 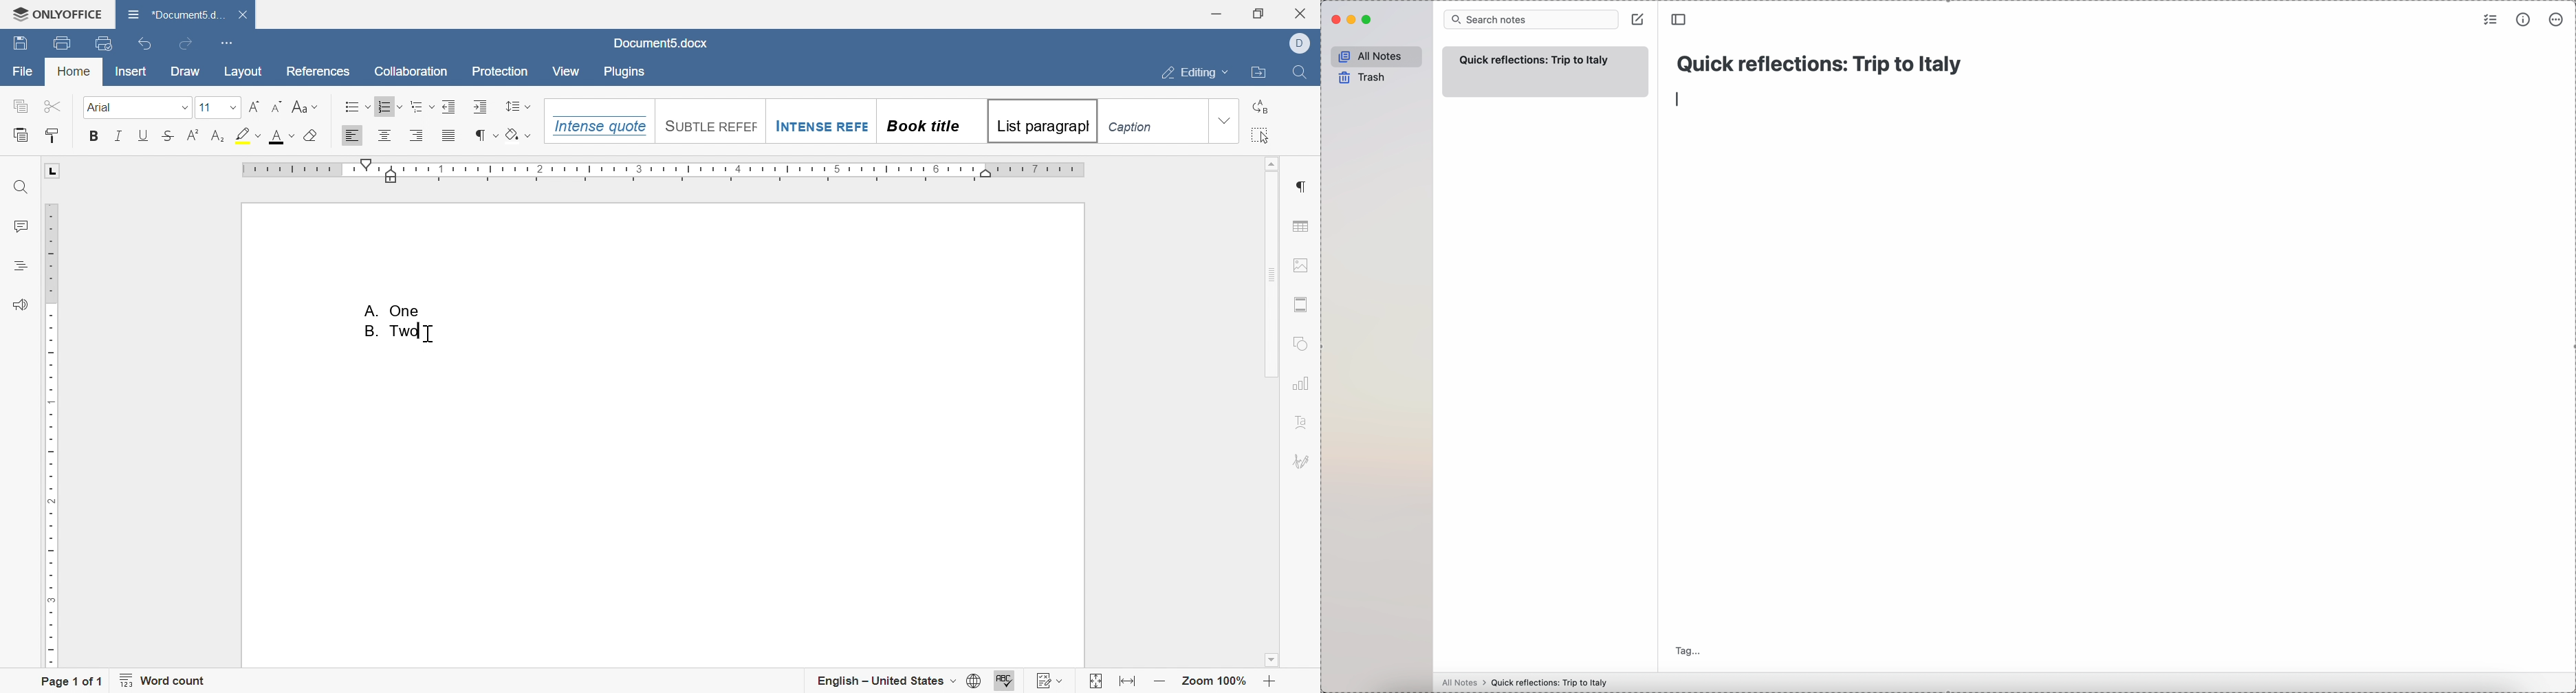 What do you see at coordinates (1194, 74) in the screenshot?
I see `editing` at bounding box center [1194, 74].